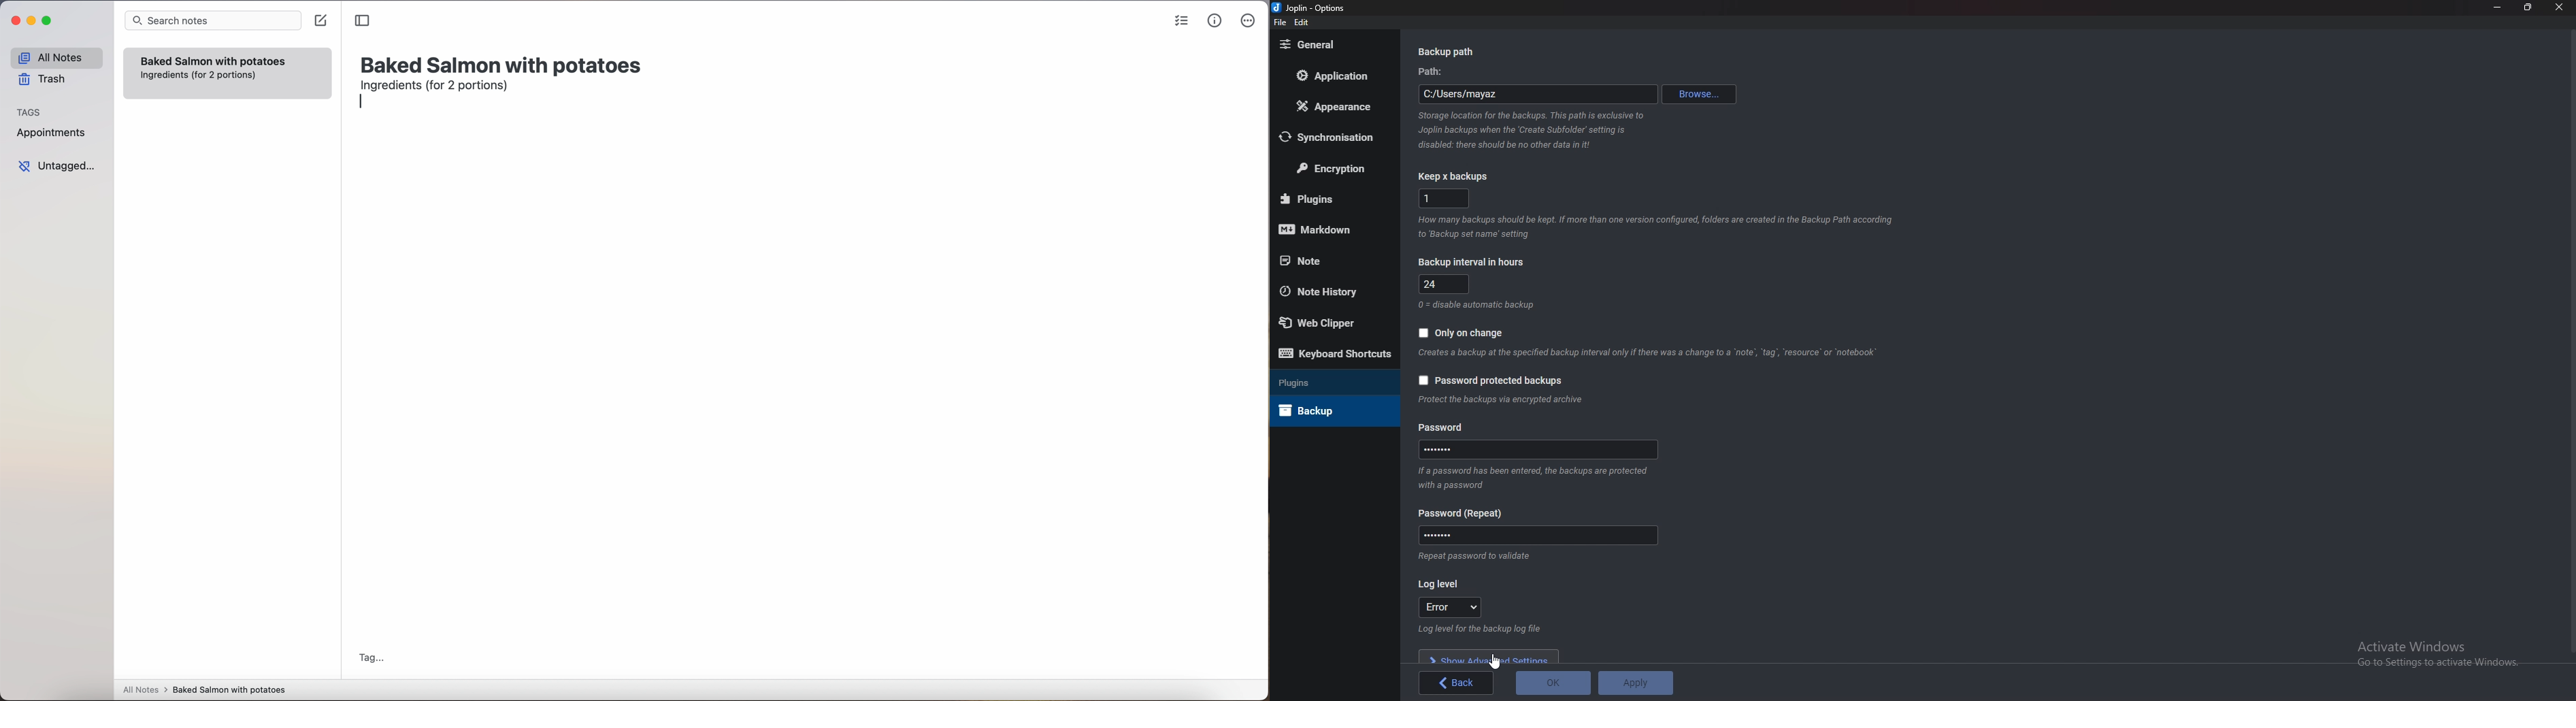 This screenshot has width=2576, height=728. I want to click on Keyboard shortcuts, so click(1335, 353).